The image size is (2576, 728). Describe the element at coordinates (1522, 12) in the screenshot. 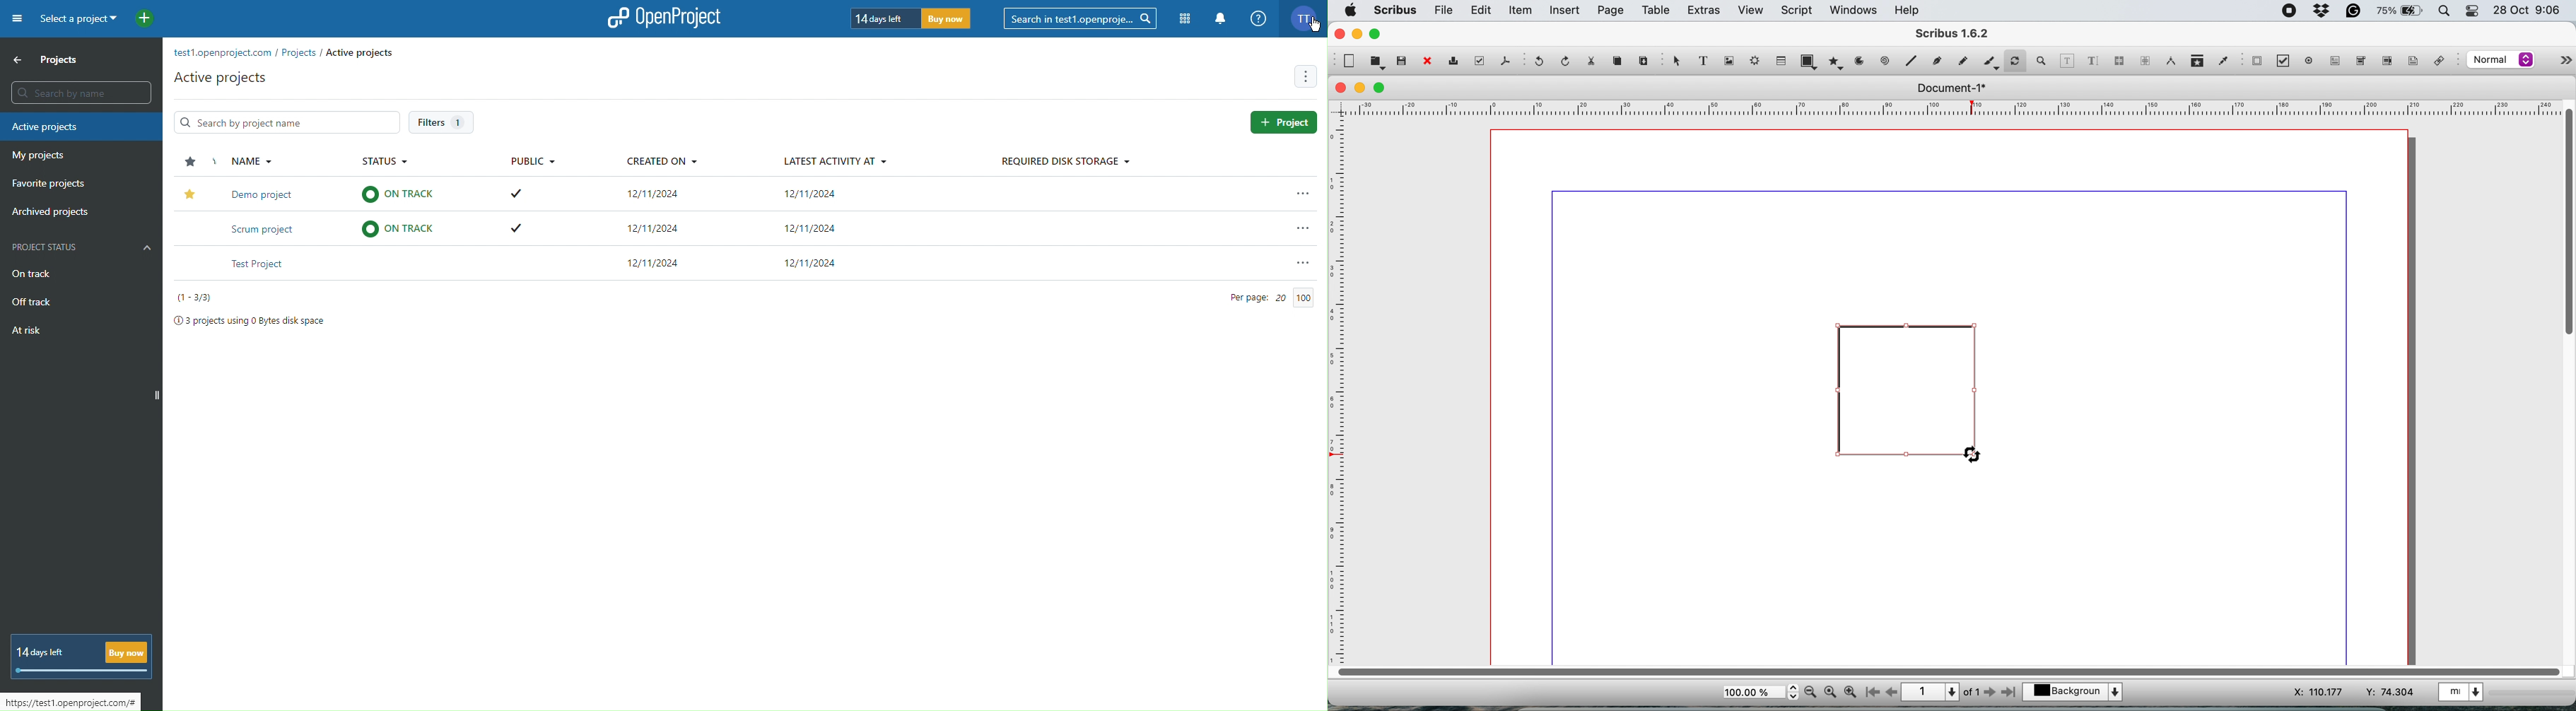

I see `item` at that location.